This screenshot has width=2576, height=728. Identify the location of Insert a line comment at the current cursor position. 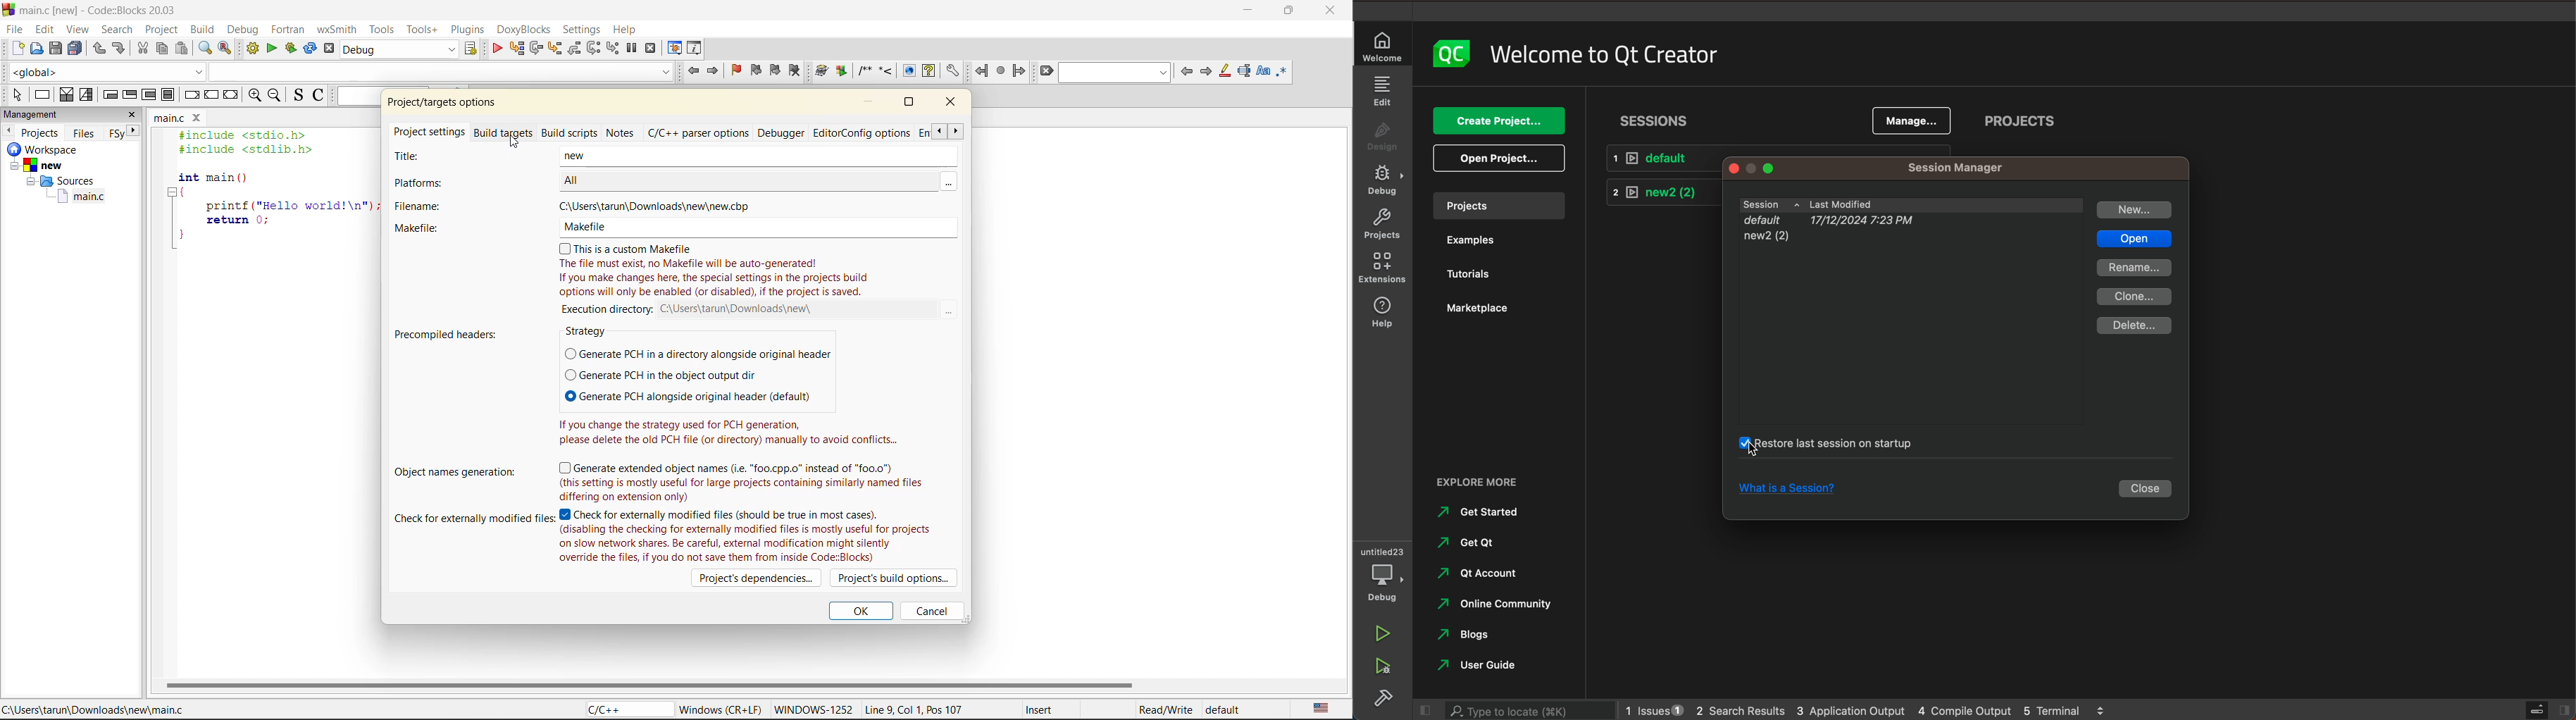
(885, 70).